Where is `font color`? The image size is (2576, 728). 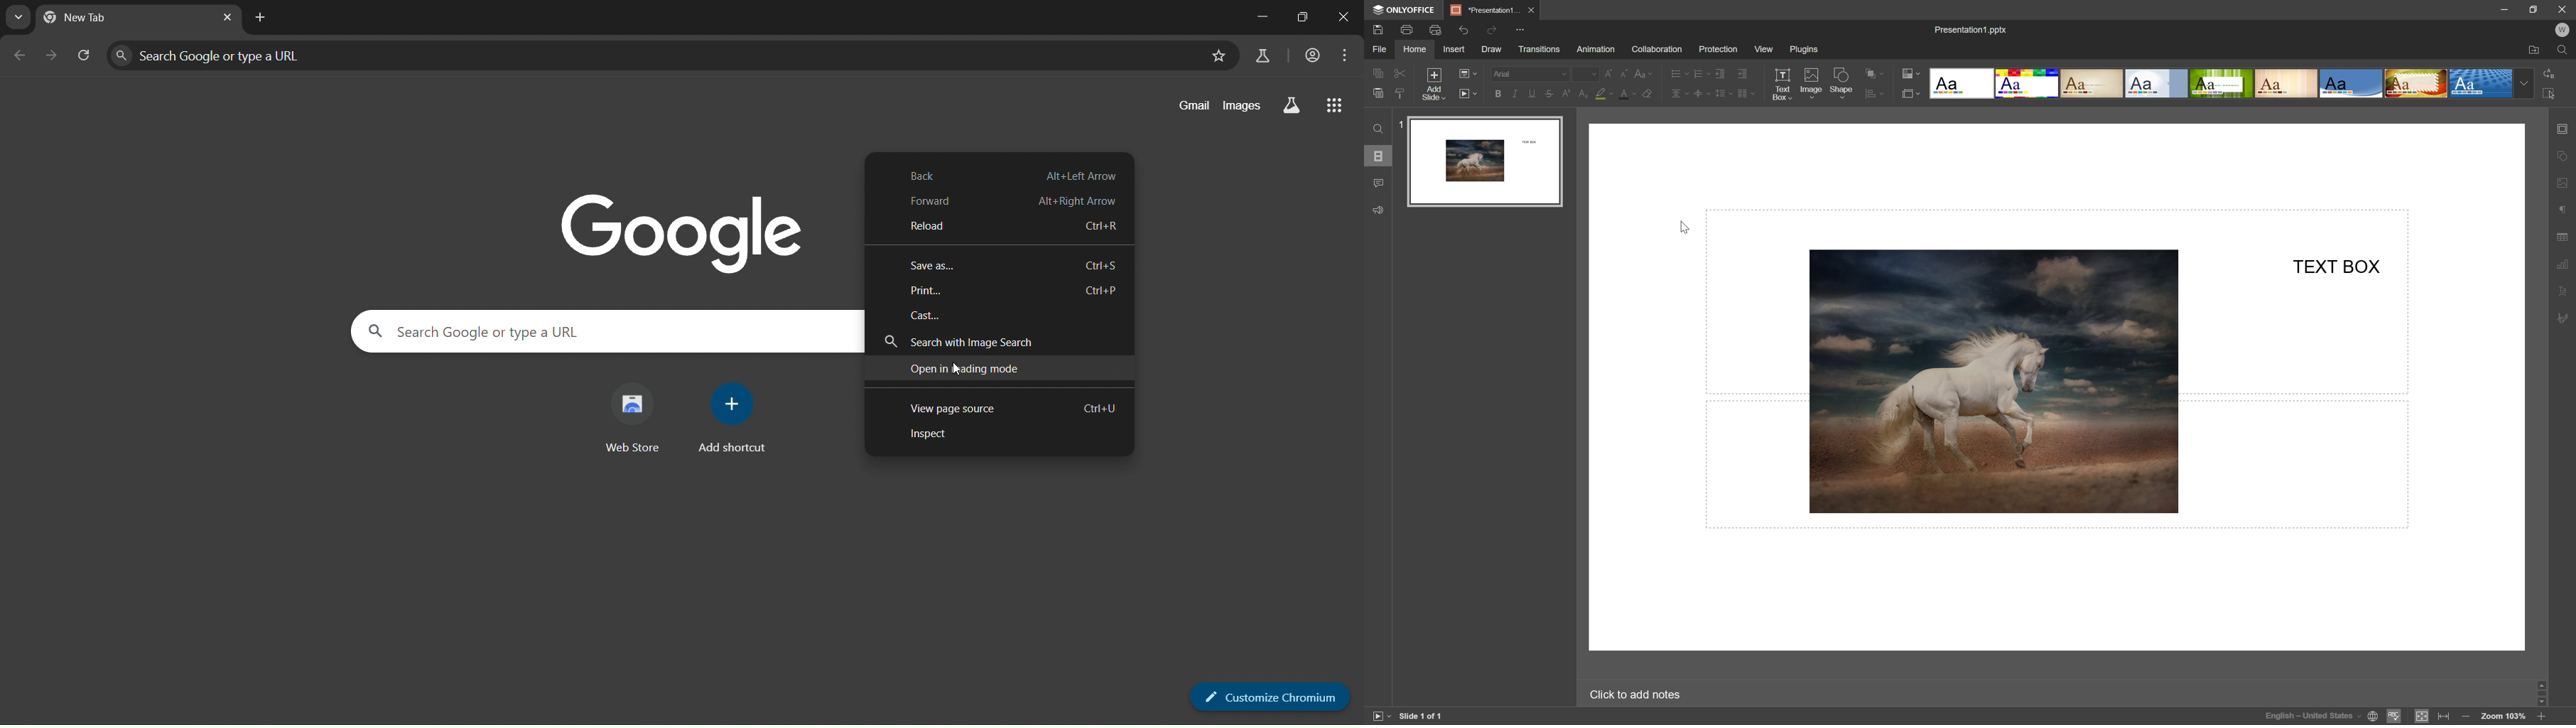 font color is located at coordinates (1629, 94).